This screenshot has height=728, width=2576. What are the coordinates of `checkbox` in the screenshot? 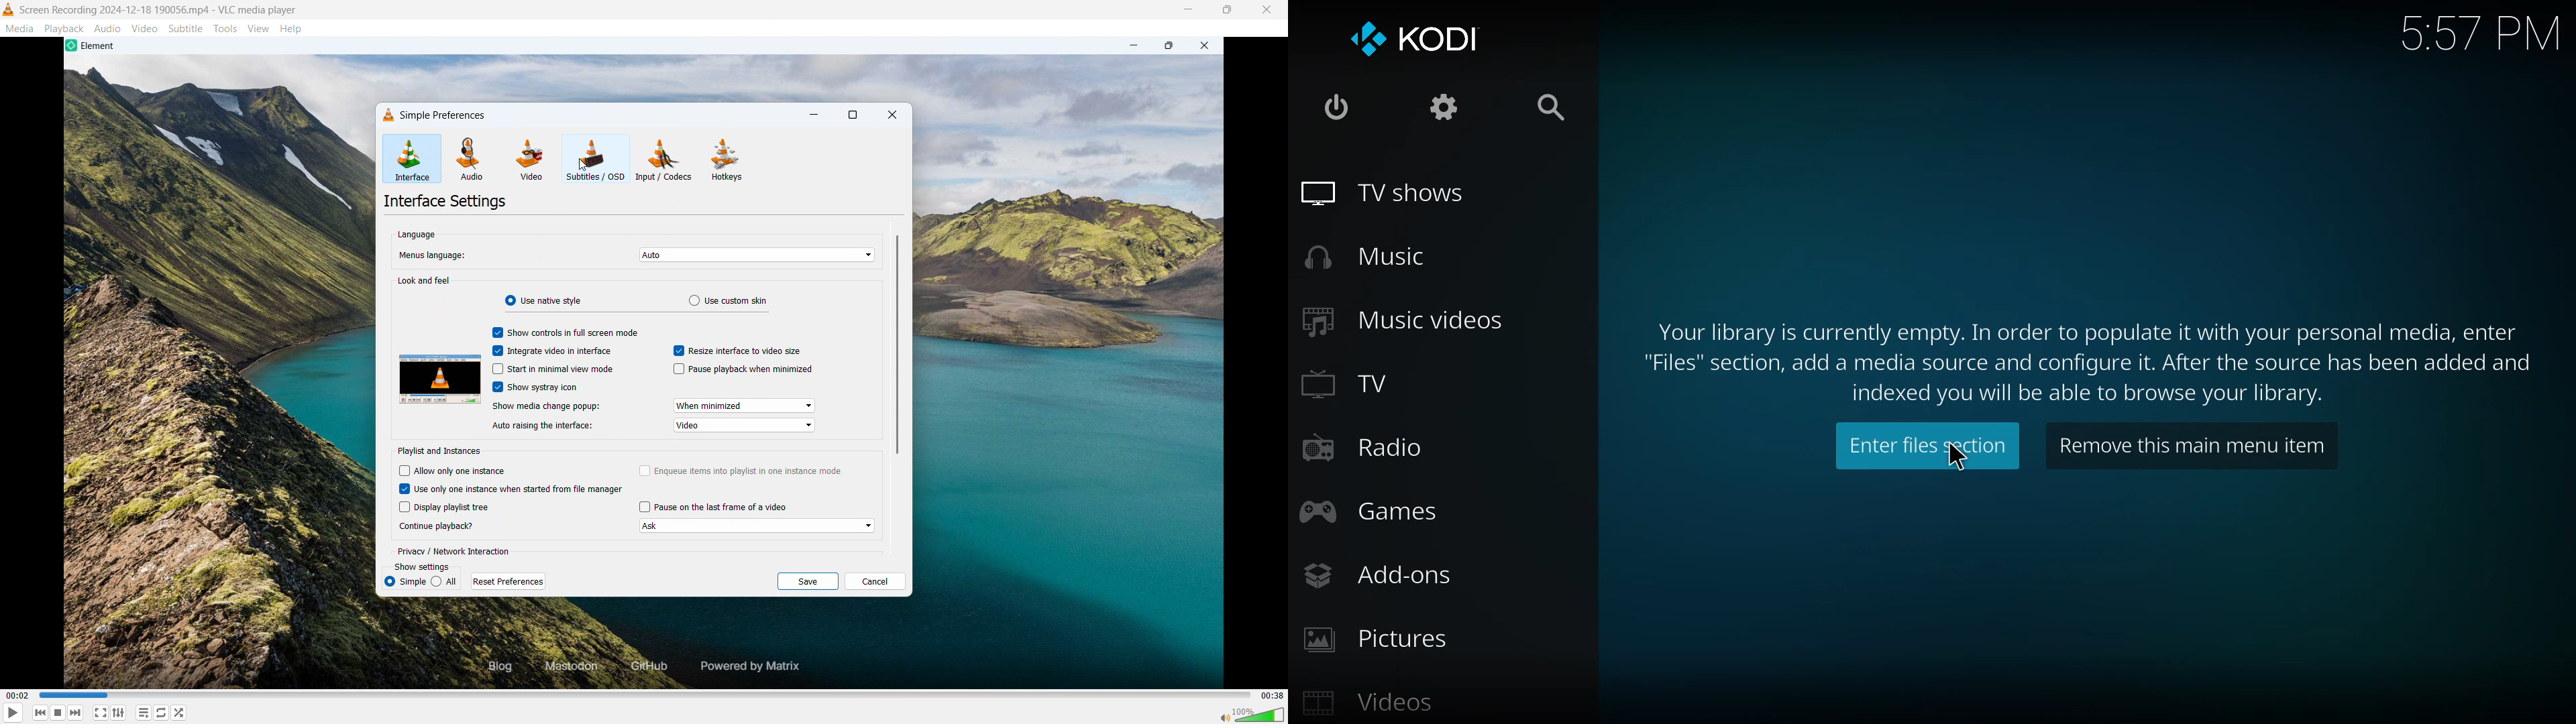 It's located at (402, 470).